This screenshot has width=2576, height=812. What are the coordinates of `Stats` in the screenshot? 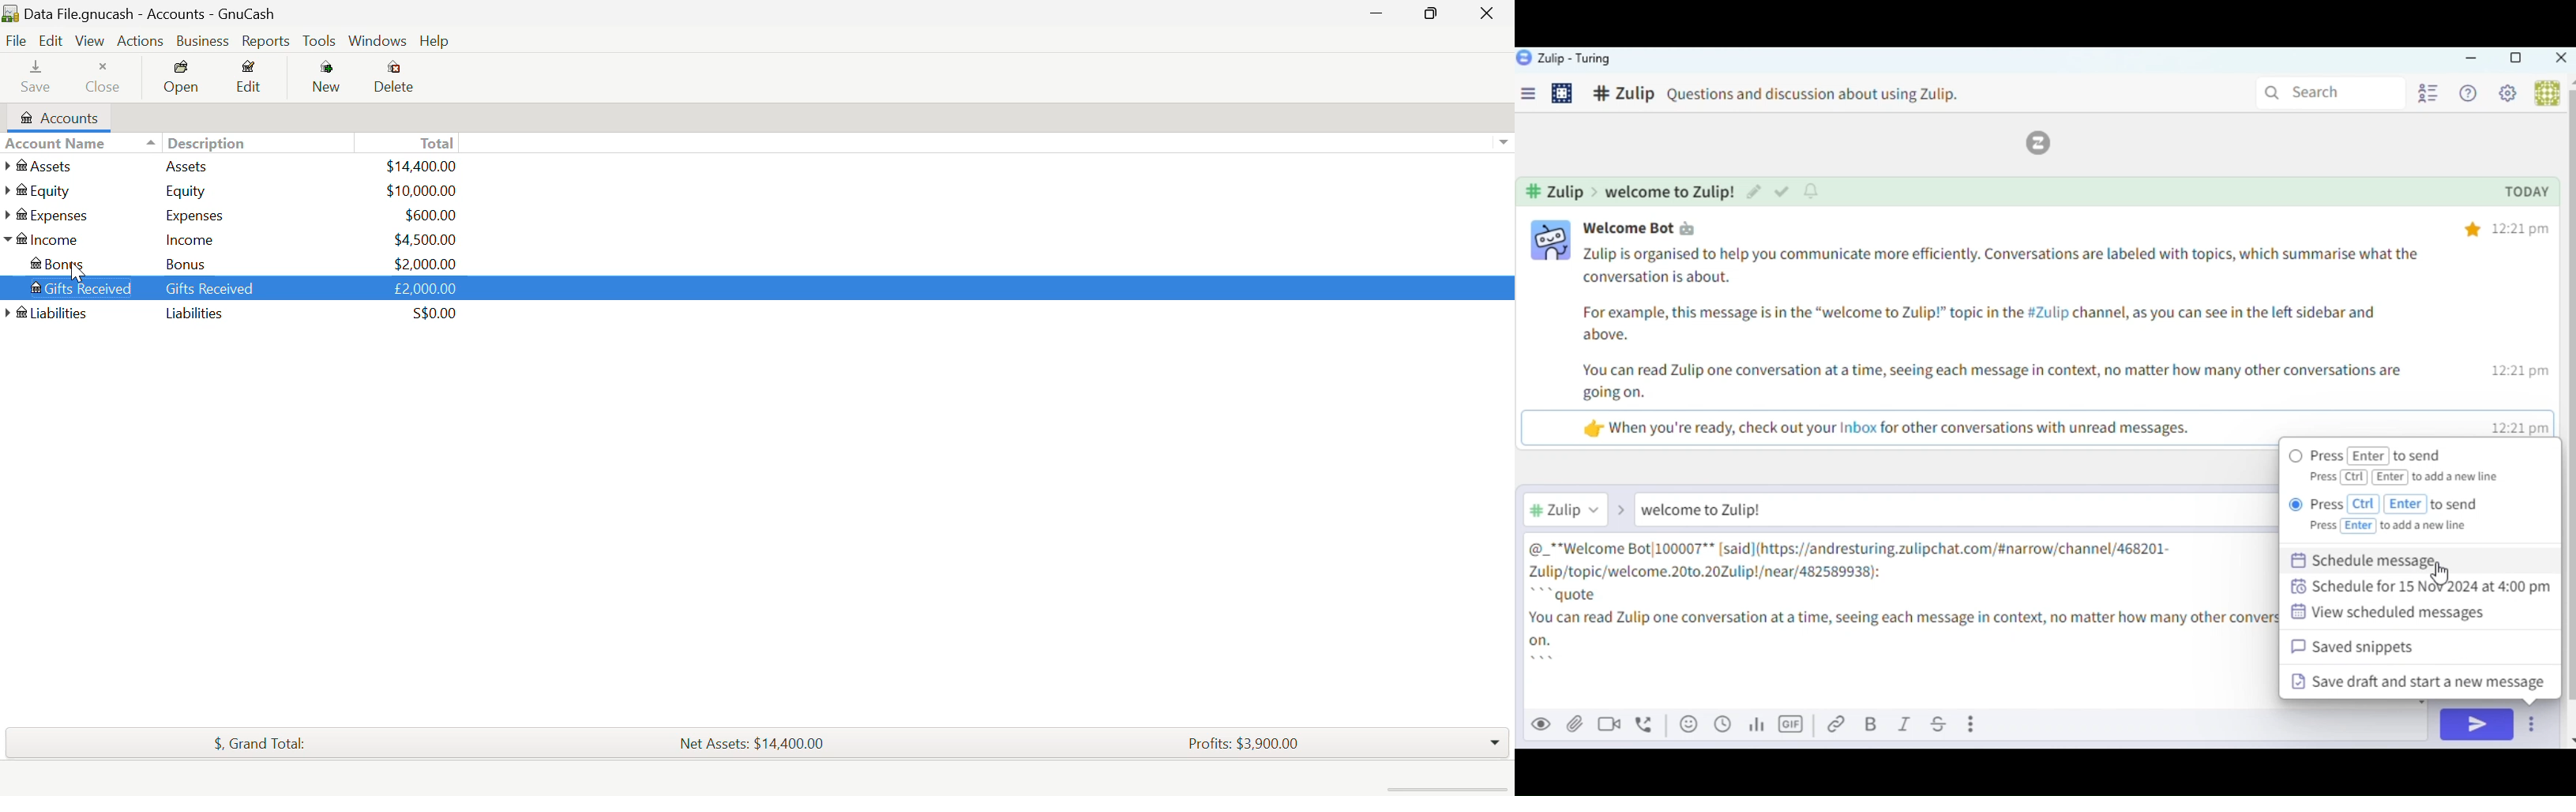 It's located at (1760, 725).